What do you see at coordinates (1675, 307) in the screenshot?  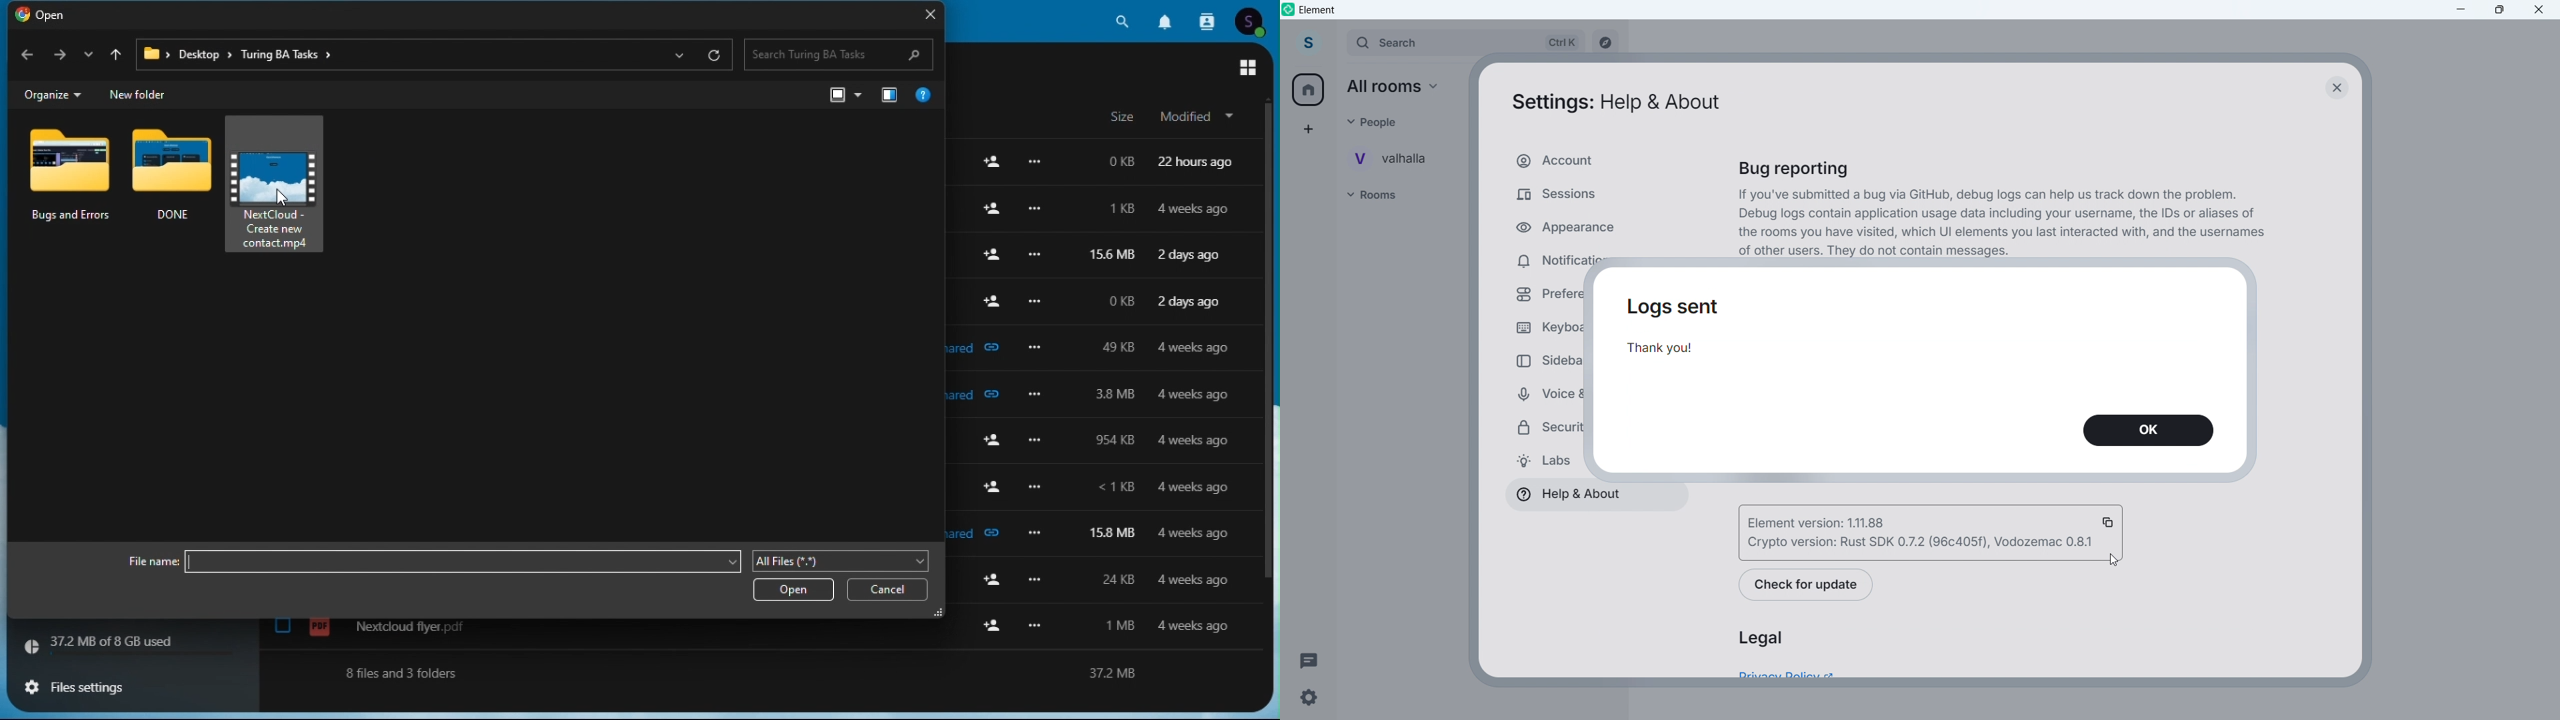 I see `Logs sent ` at bounding box center [1675, 307].